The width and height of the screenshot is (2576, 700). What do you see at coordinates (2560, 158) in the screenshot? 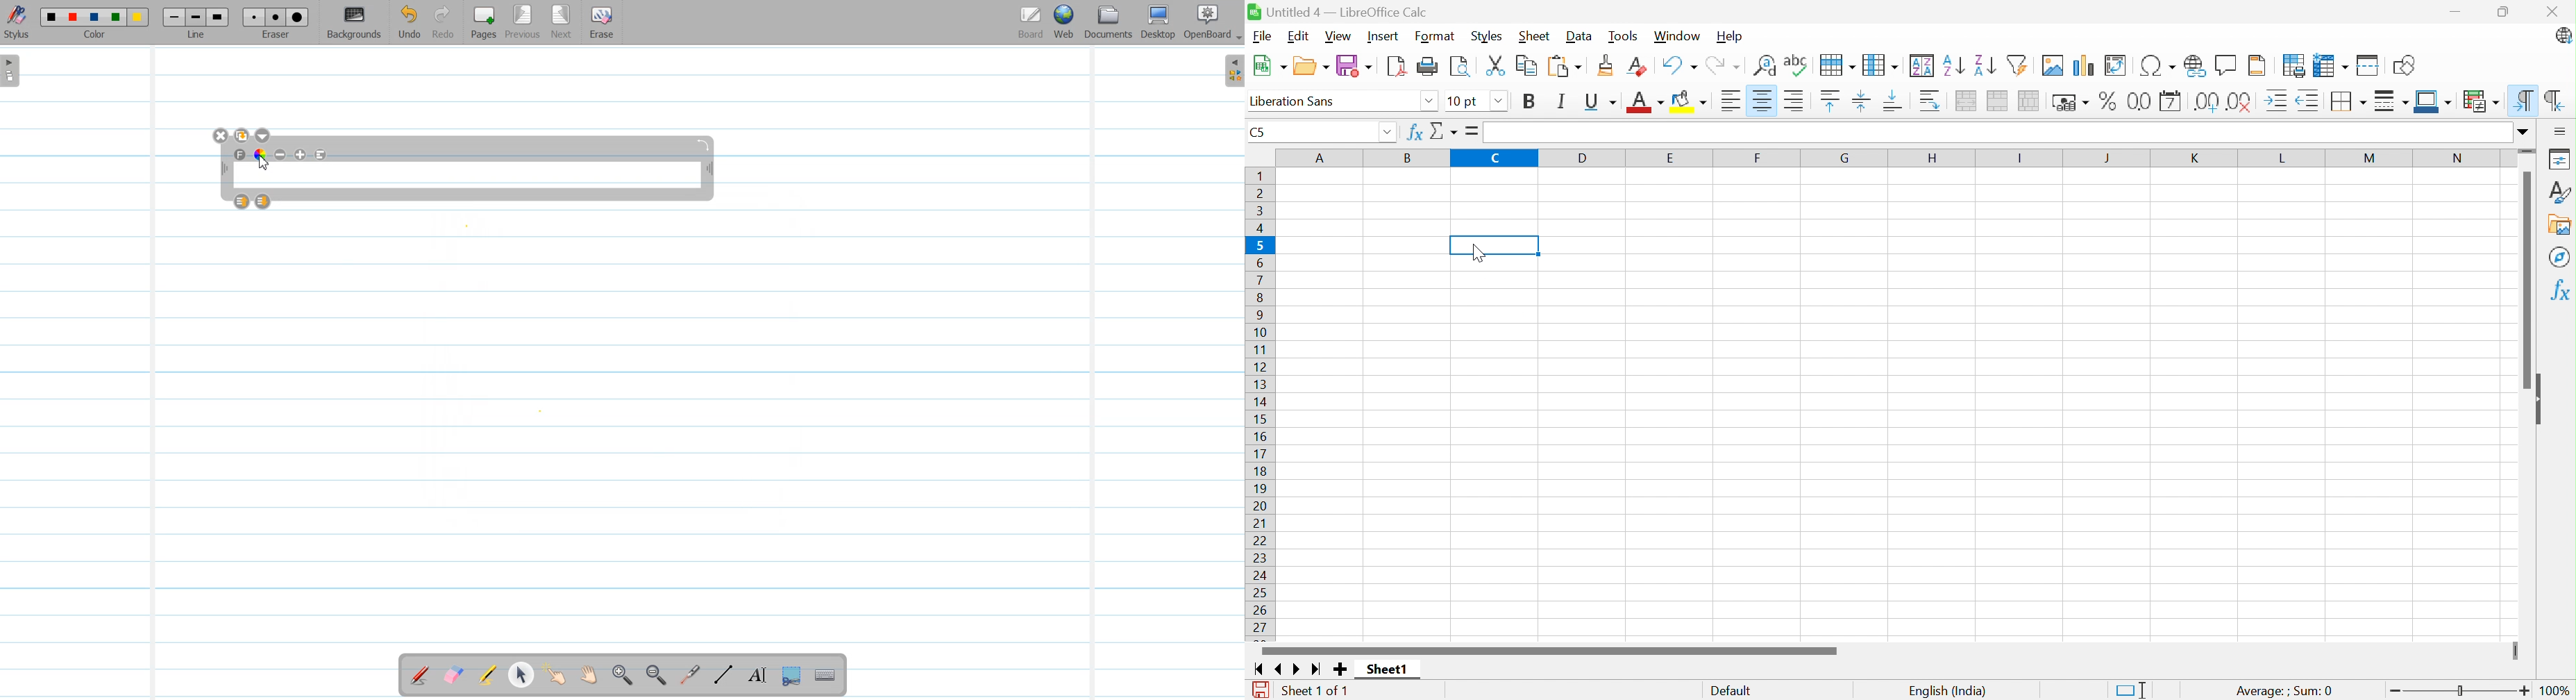
I see `Properties` at bounding box center [2560, 158].